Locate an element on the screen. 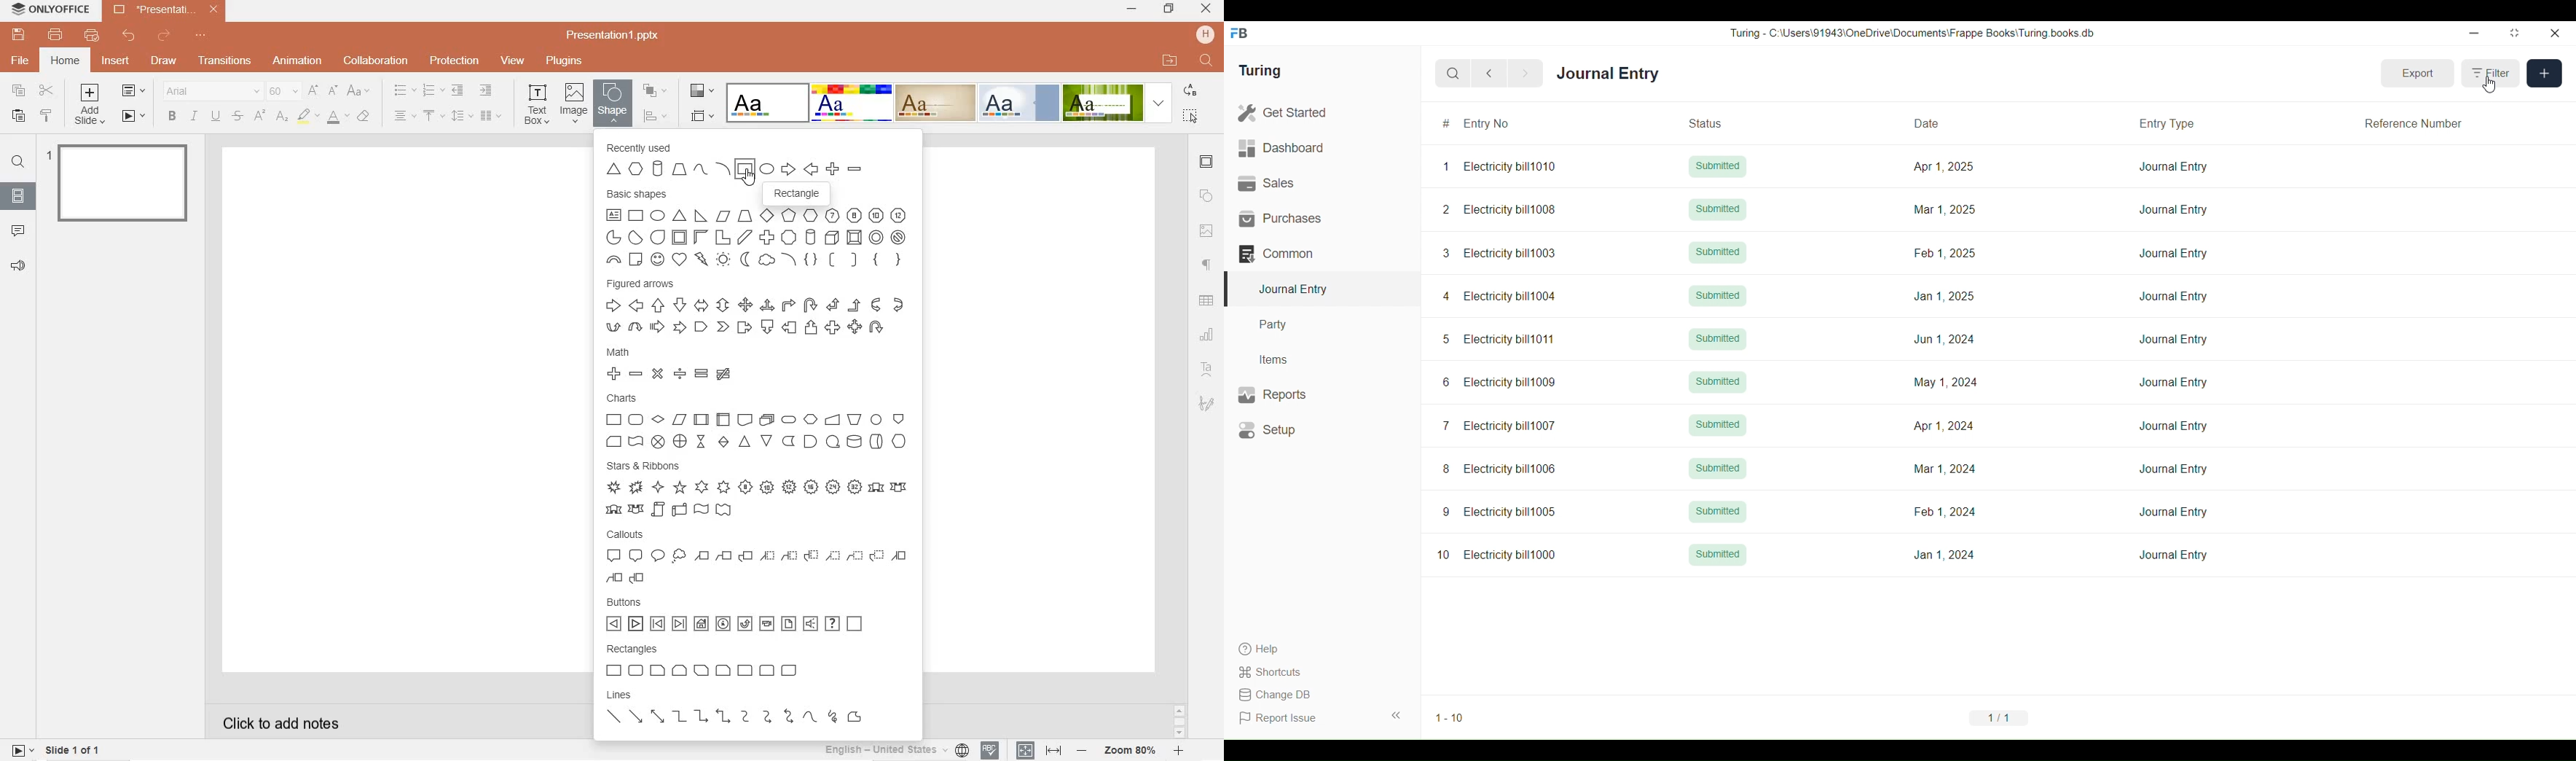 The width and height of the screenshot is (2576, 784). Equal is located at coordinates (702, 375).